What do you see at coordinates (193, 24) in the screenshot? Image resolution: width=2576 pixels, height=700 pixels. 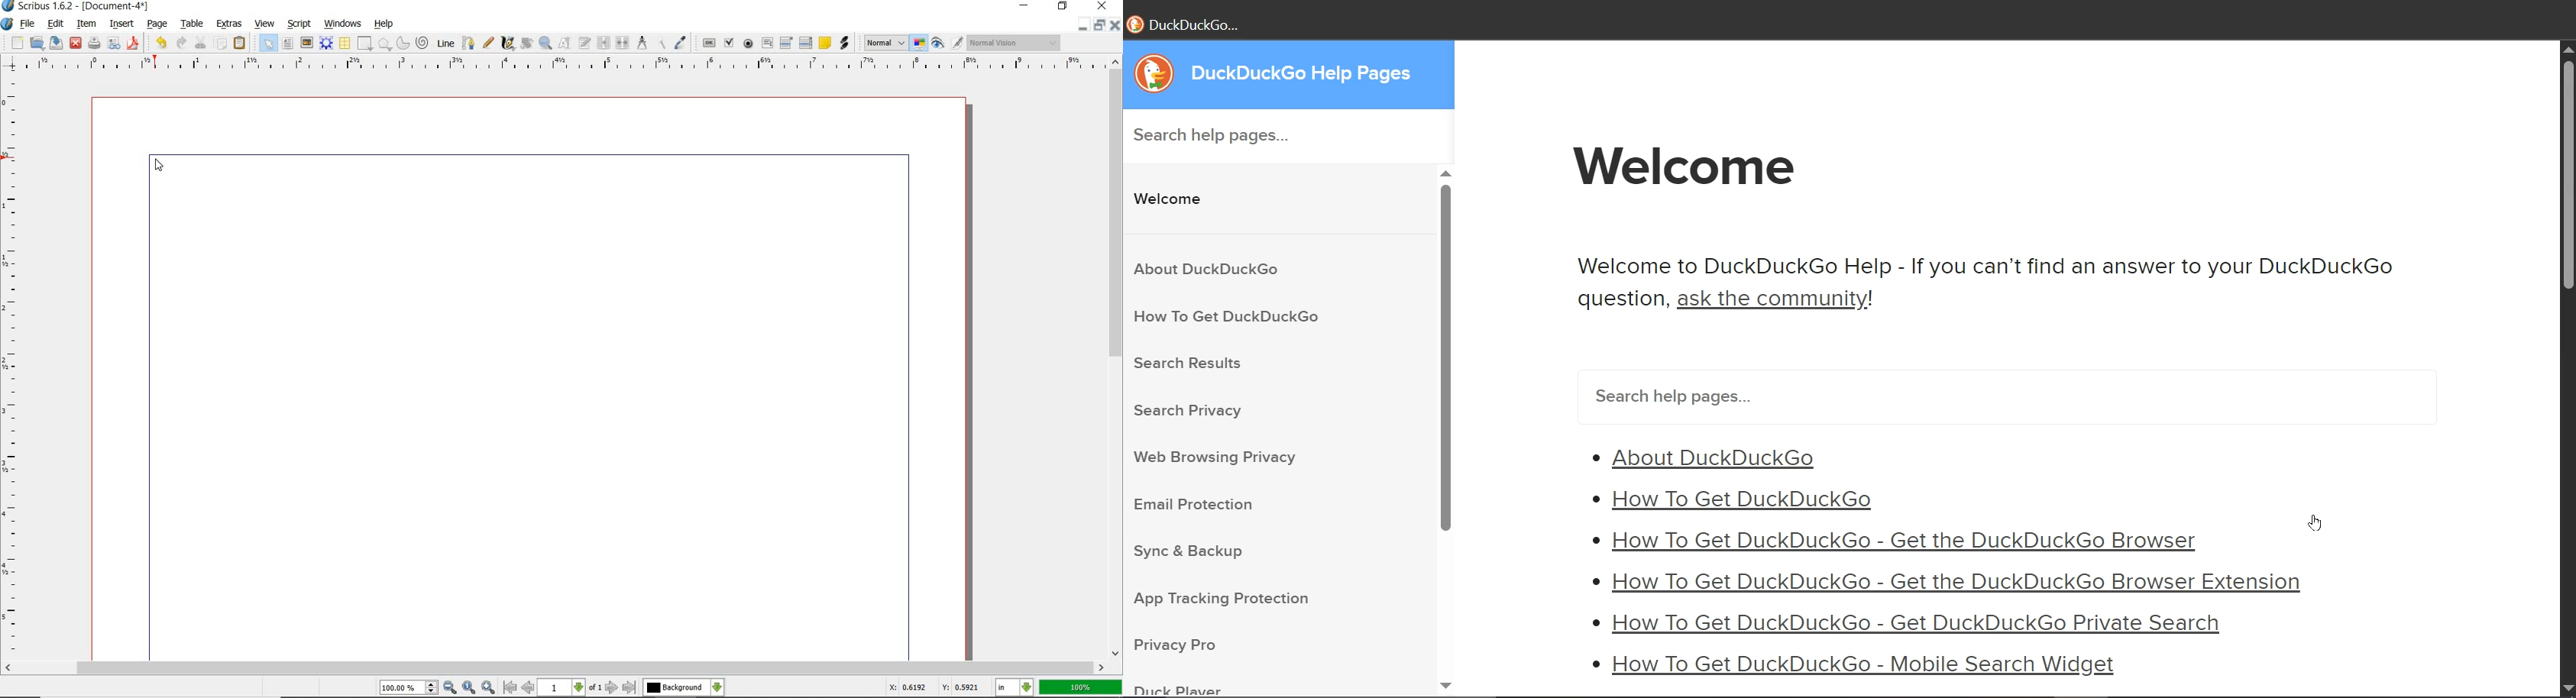 I see `table` at bounding box center [193, 24].